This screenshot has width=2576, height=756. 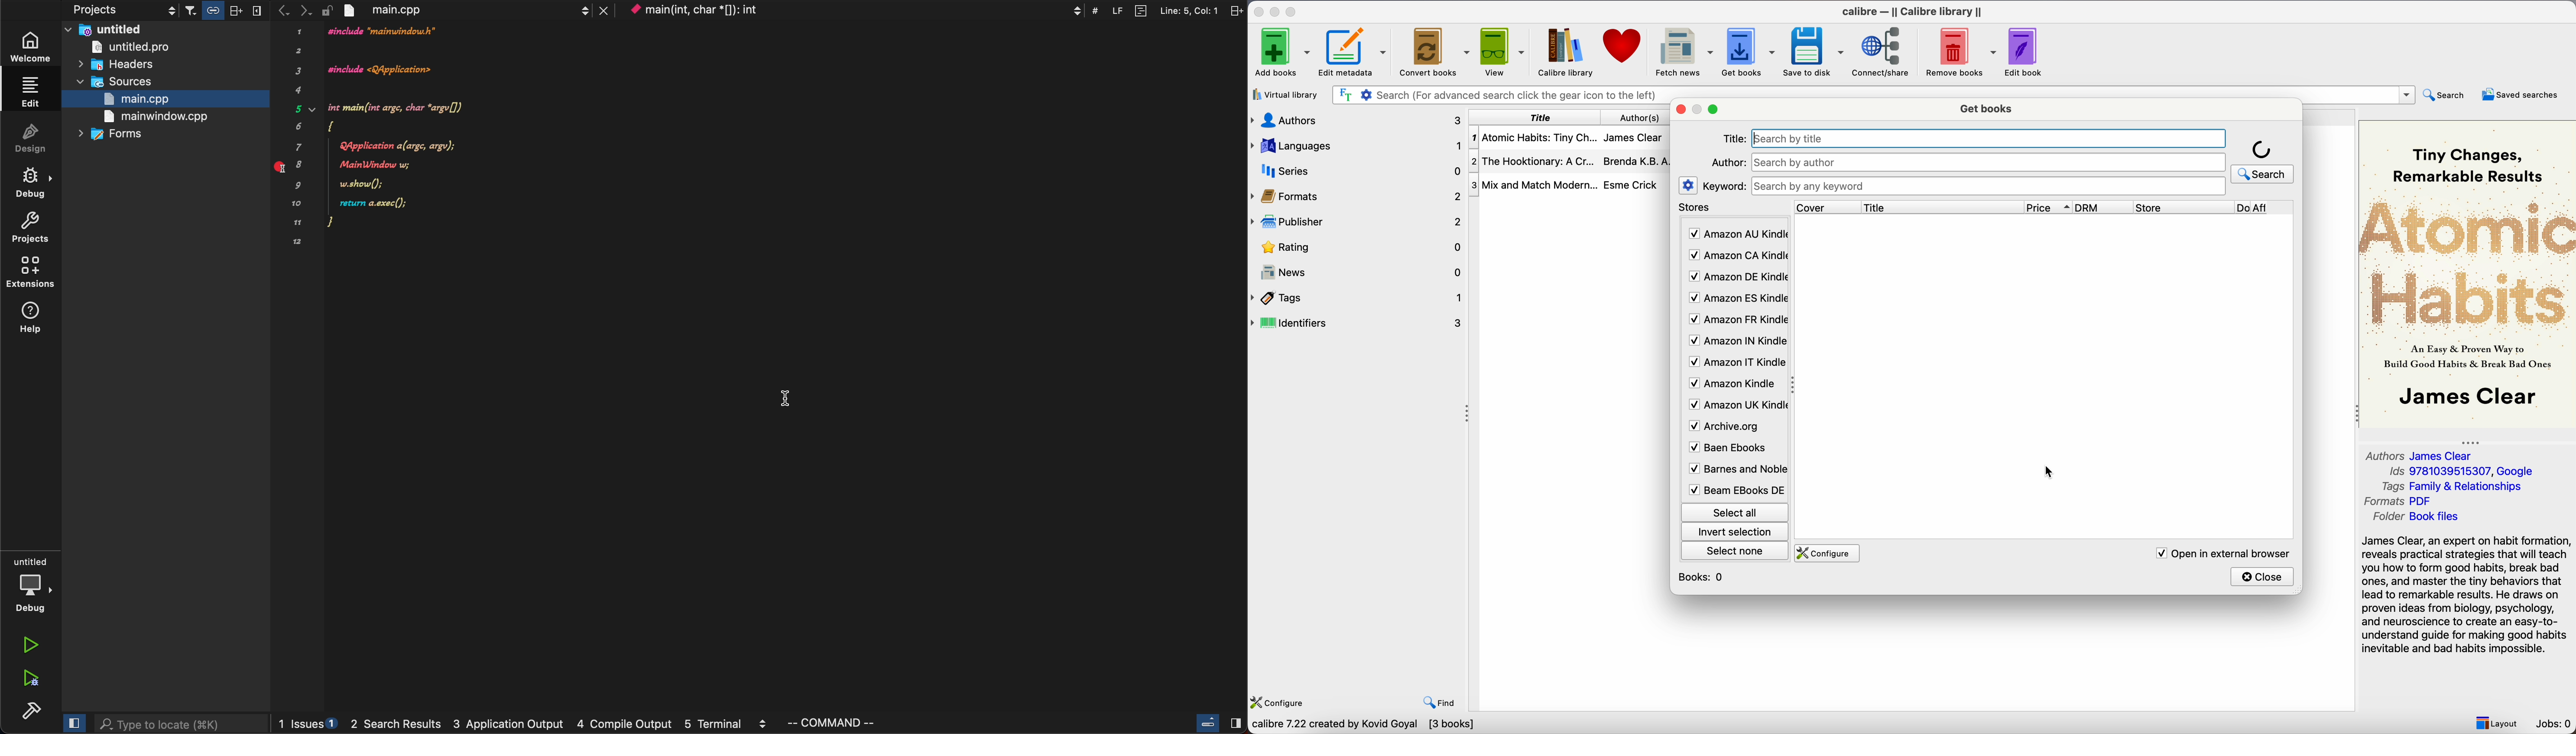 What do you see at coordinates (855, 10) in the screenshot?
I see `context` at bounding box center [855, 10].